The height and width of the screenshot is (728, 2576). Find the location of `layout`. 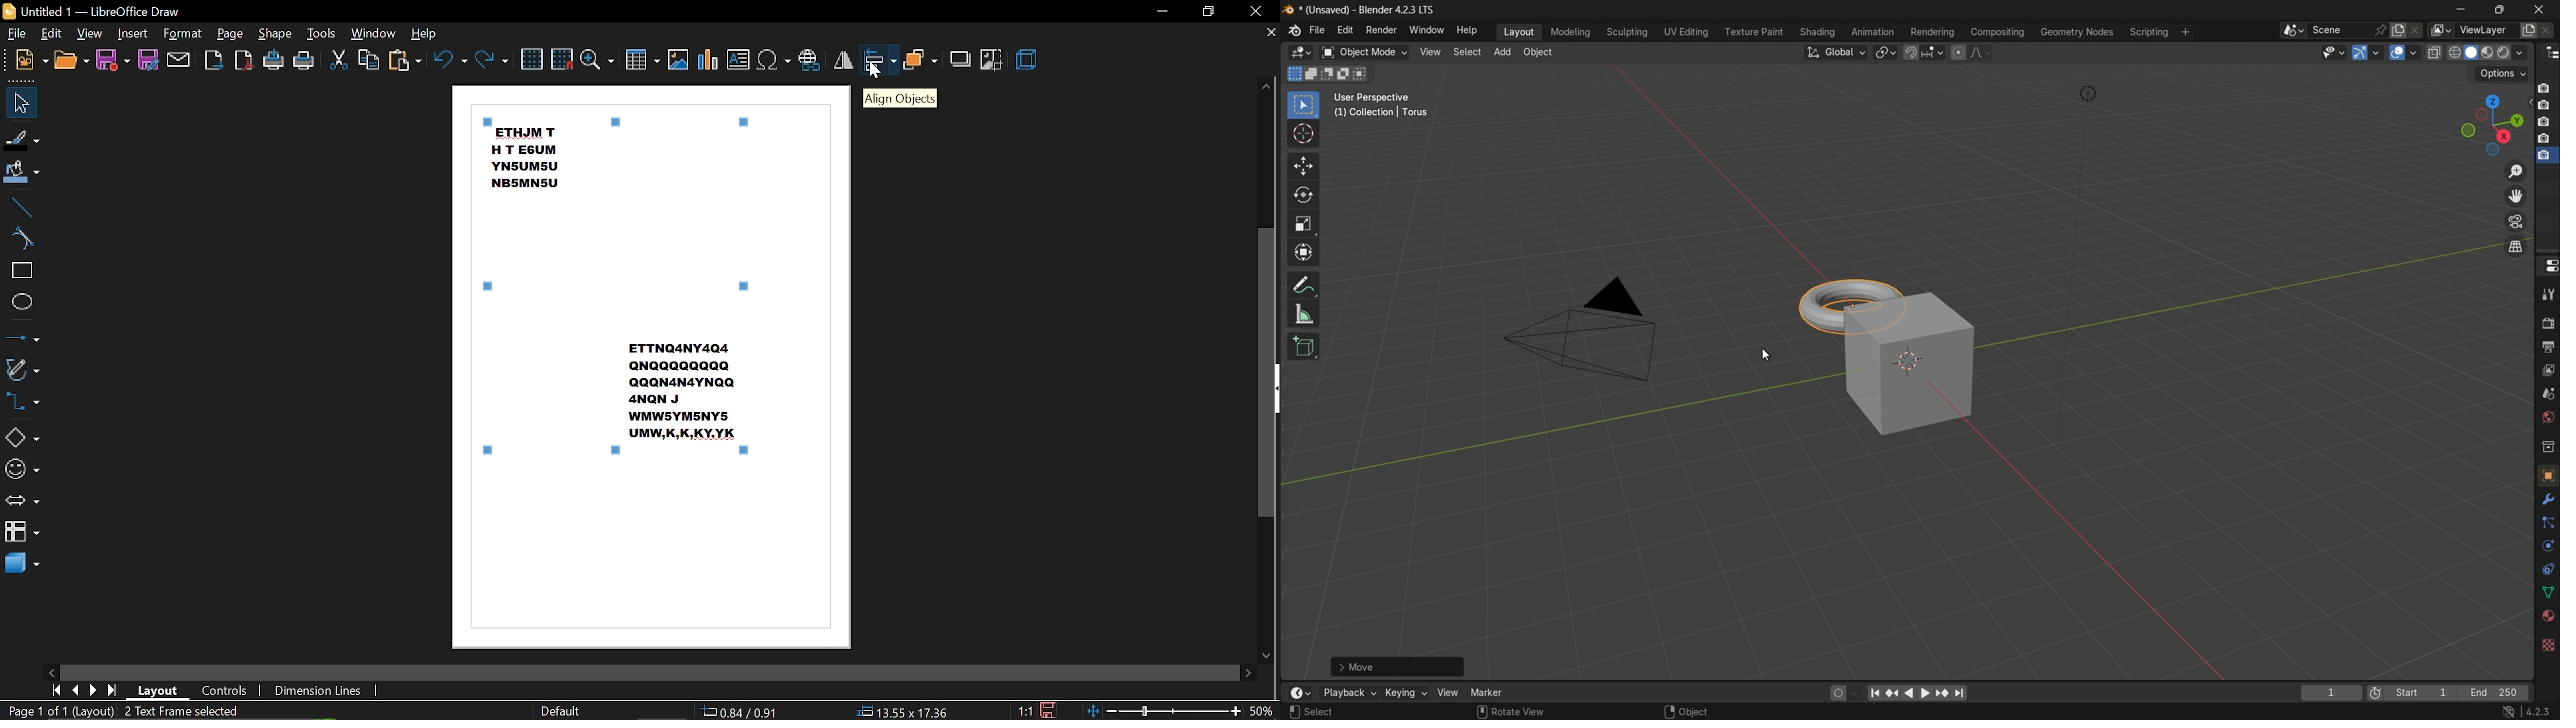

layout is located at coordinates (161, 691).